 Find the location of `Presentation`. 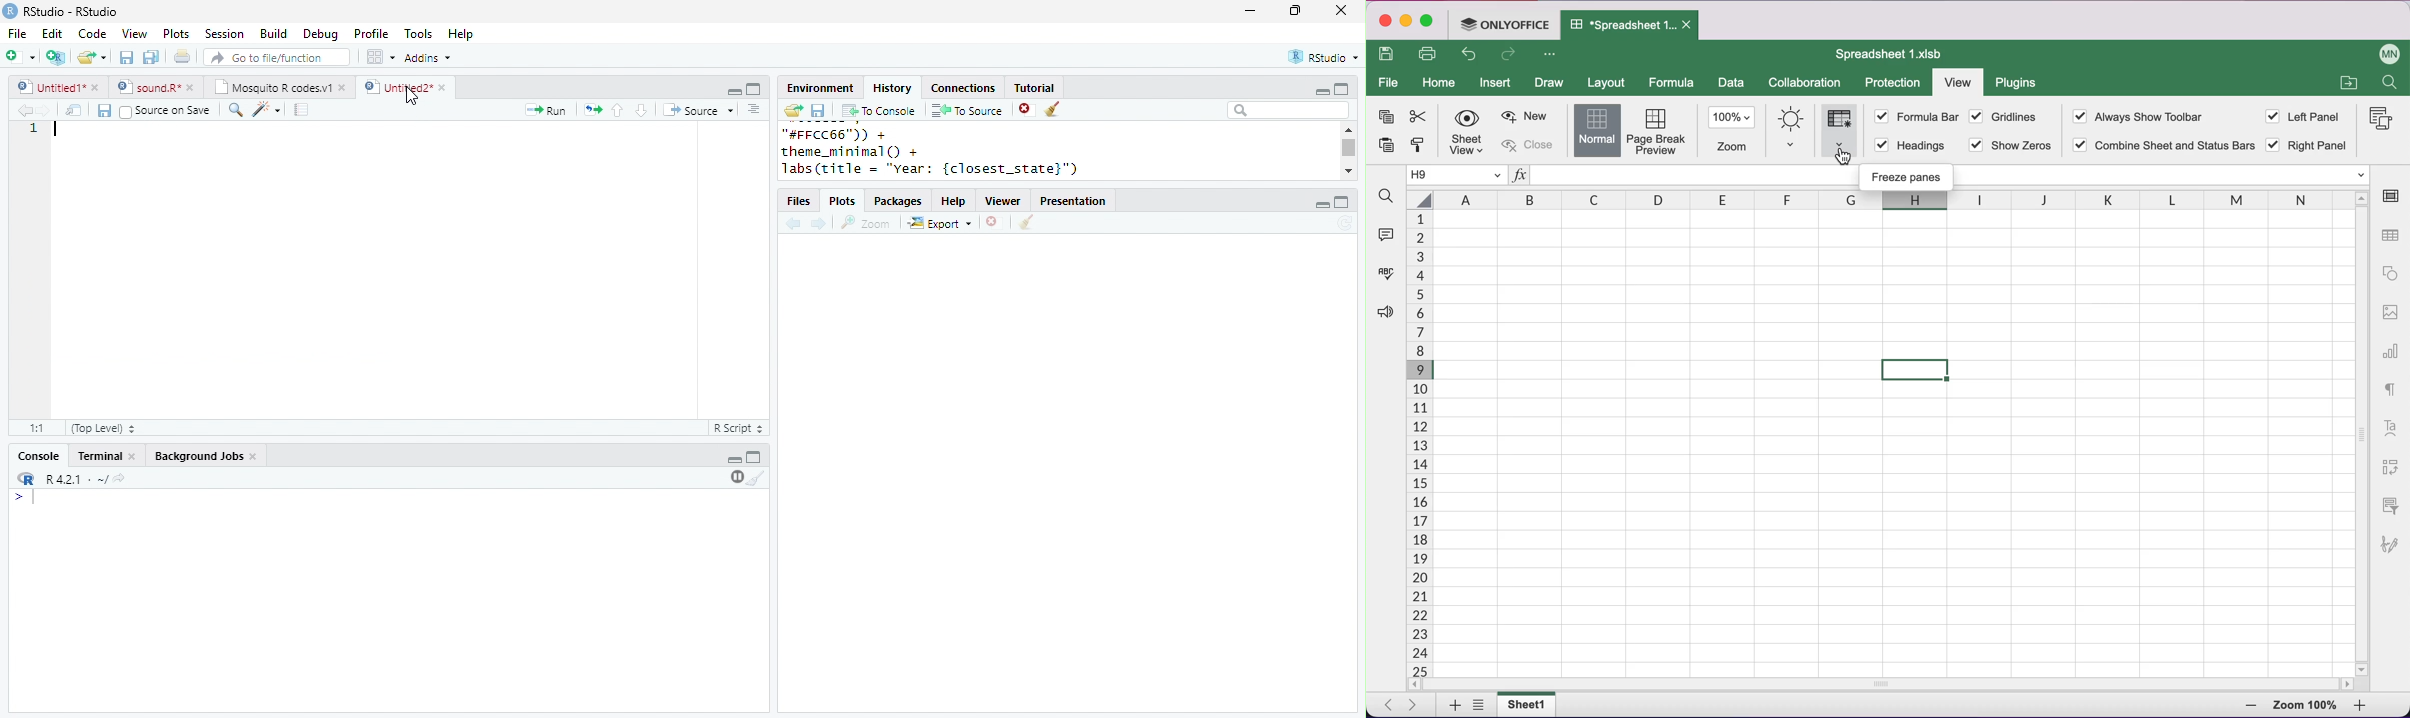

Presentation is located at coordinates (1073, 201).